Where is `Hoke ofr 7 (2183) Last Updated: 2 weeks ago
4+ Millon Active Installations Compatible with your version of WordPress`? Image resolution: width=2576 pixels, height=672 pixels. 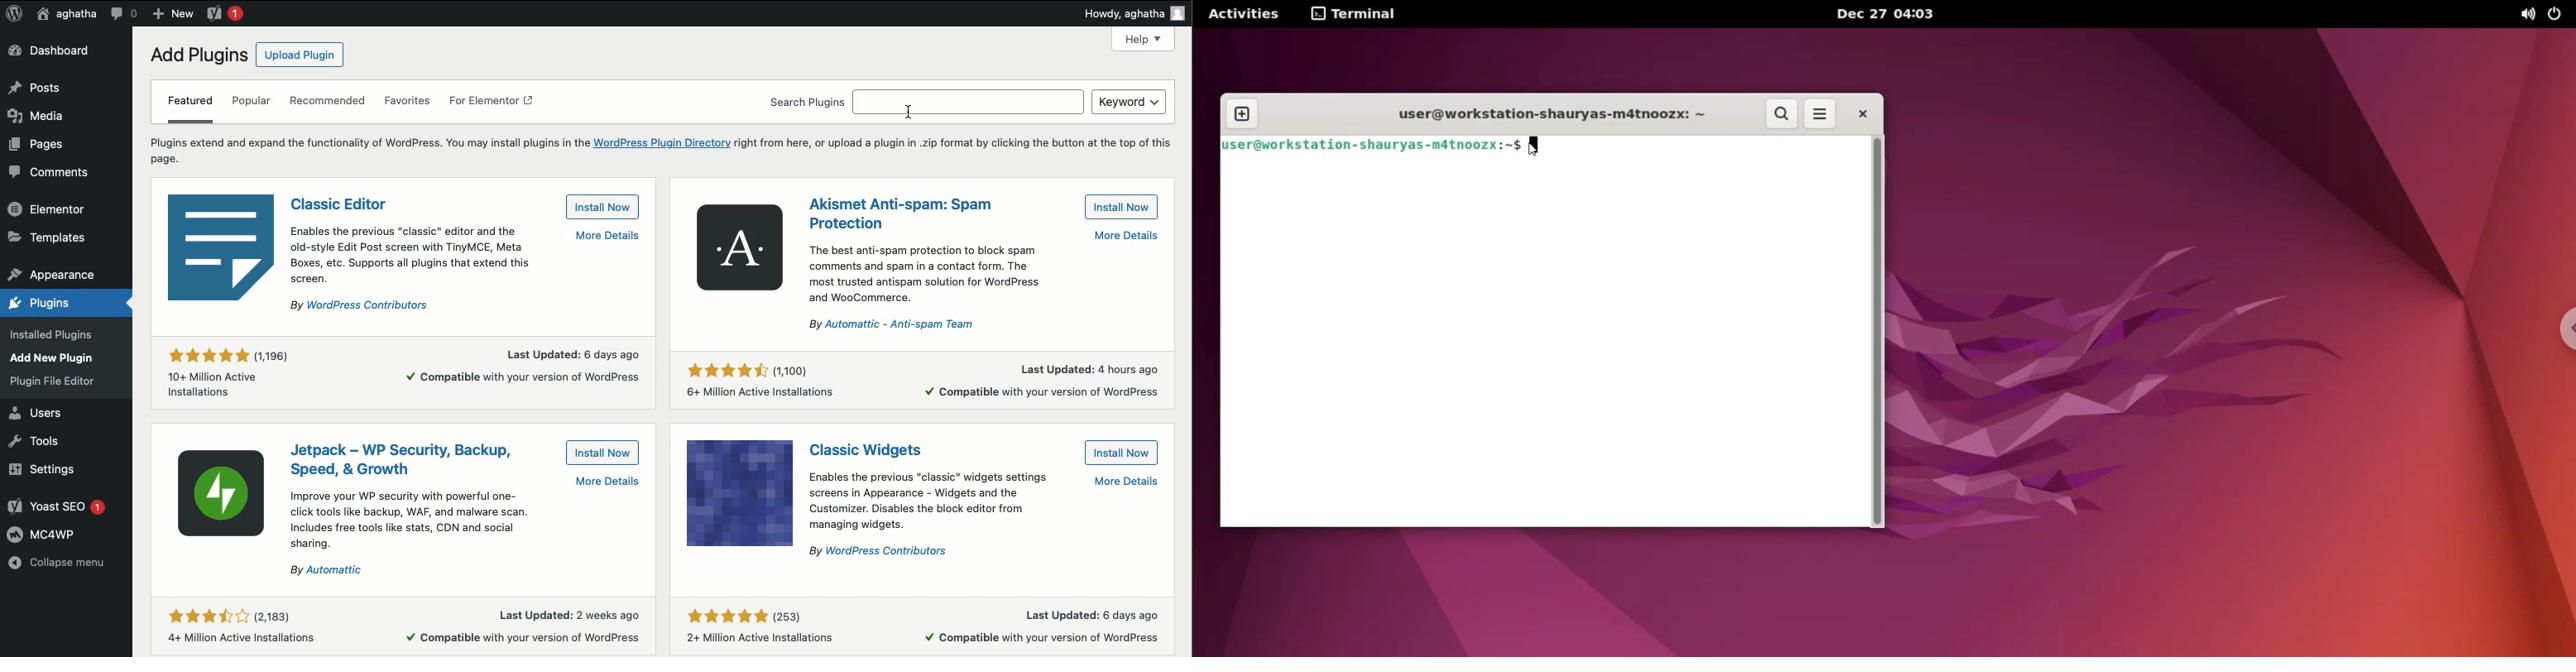 Hoke ofr 7 (2183) Last Updated: 2 weeks ago
4+ Millon Active Installations Compatible with your version of WordPress is located at coordinates (404, 624).